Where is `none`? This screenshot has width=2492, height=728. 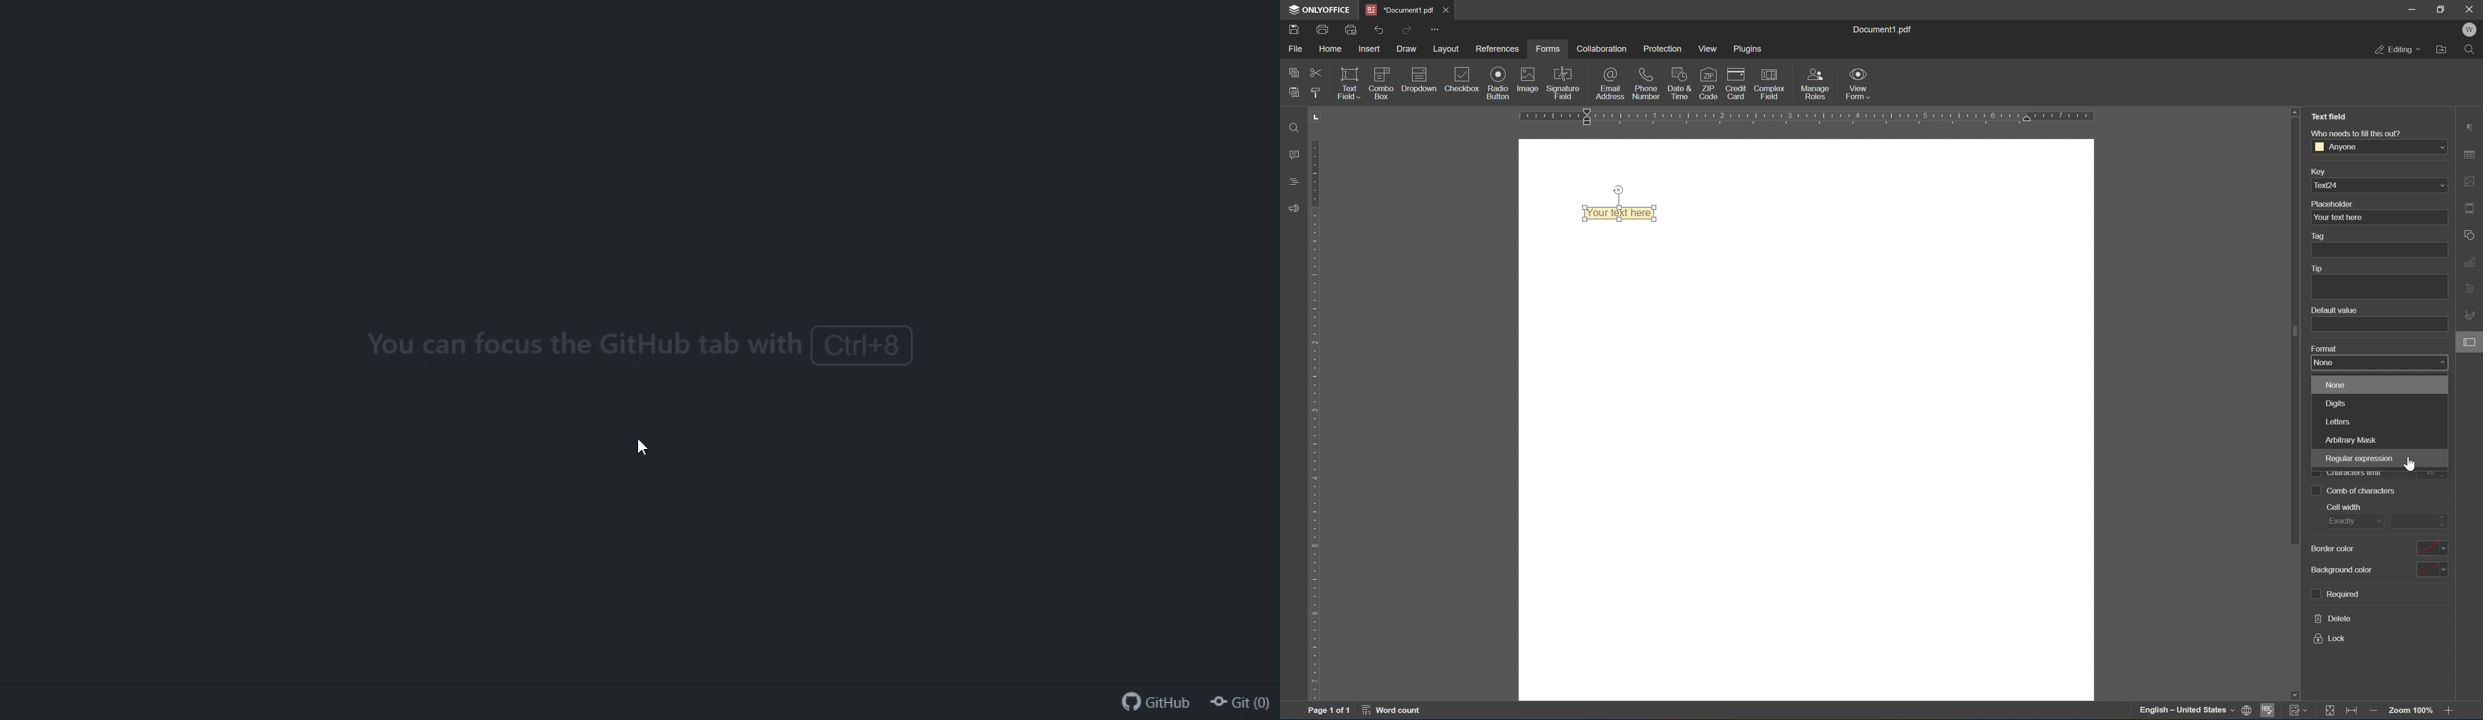 none is located at coordinates (2380, 363).